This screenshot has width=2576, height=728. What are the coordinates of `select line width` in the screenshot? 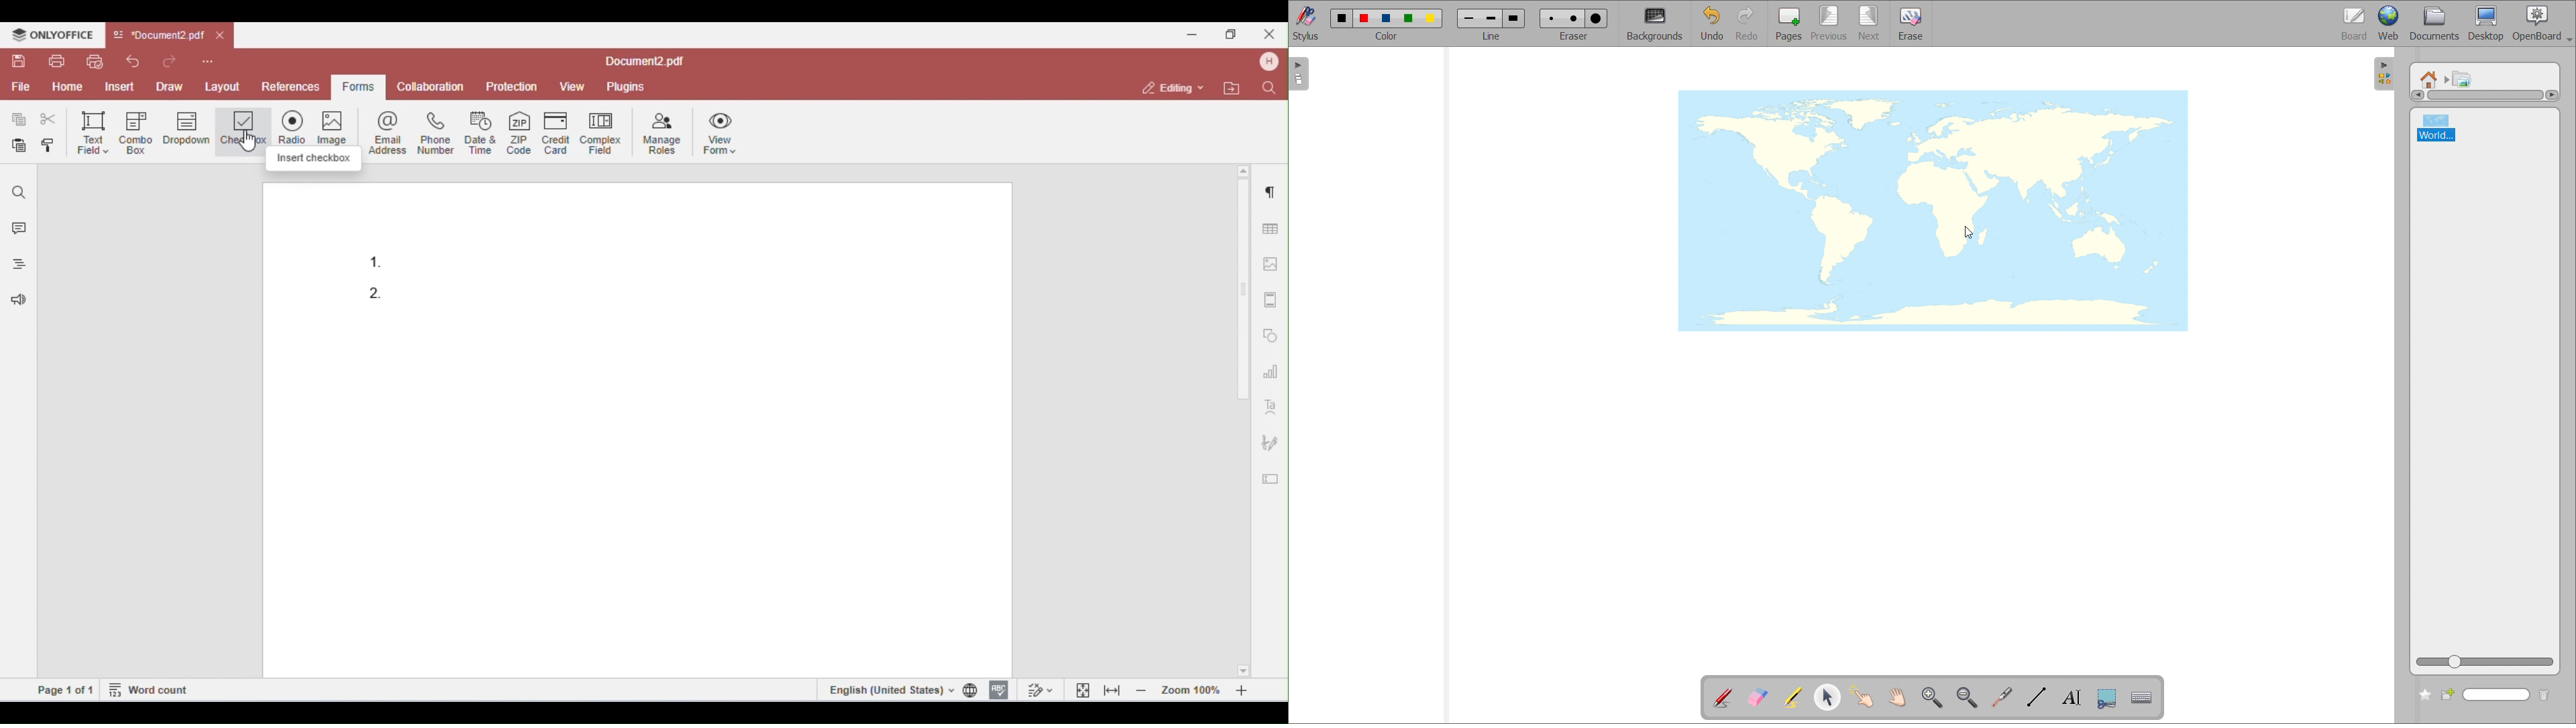 It's located at (1491, 24).